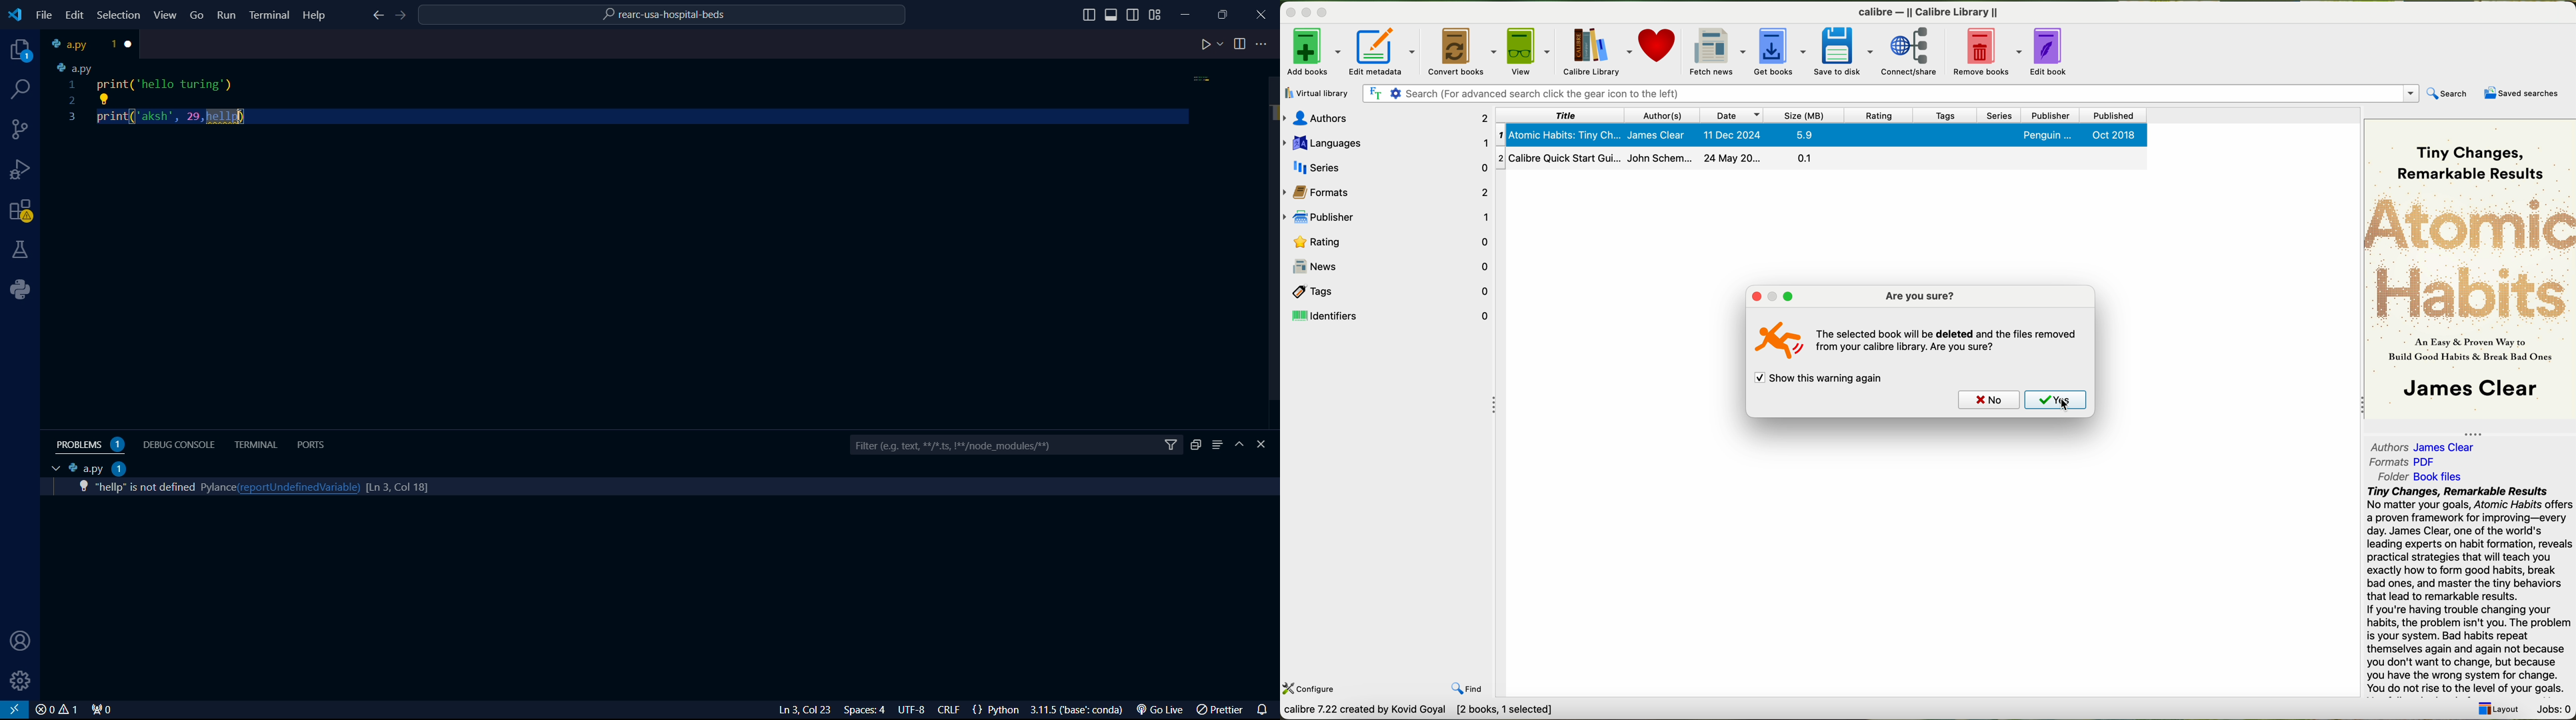 The height and width of the screenshot is (728, 2576). Describe the element at coordinates (663, 17) in the screenshot. I see `rearc-usa-hospital-beds` at that location.